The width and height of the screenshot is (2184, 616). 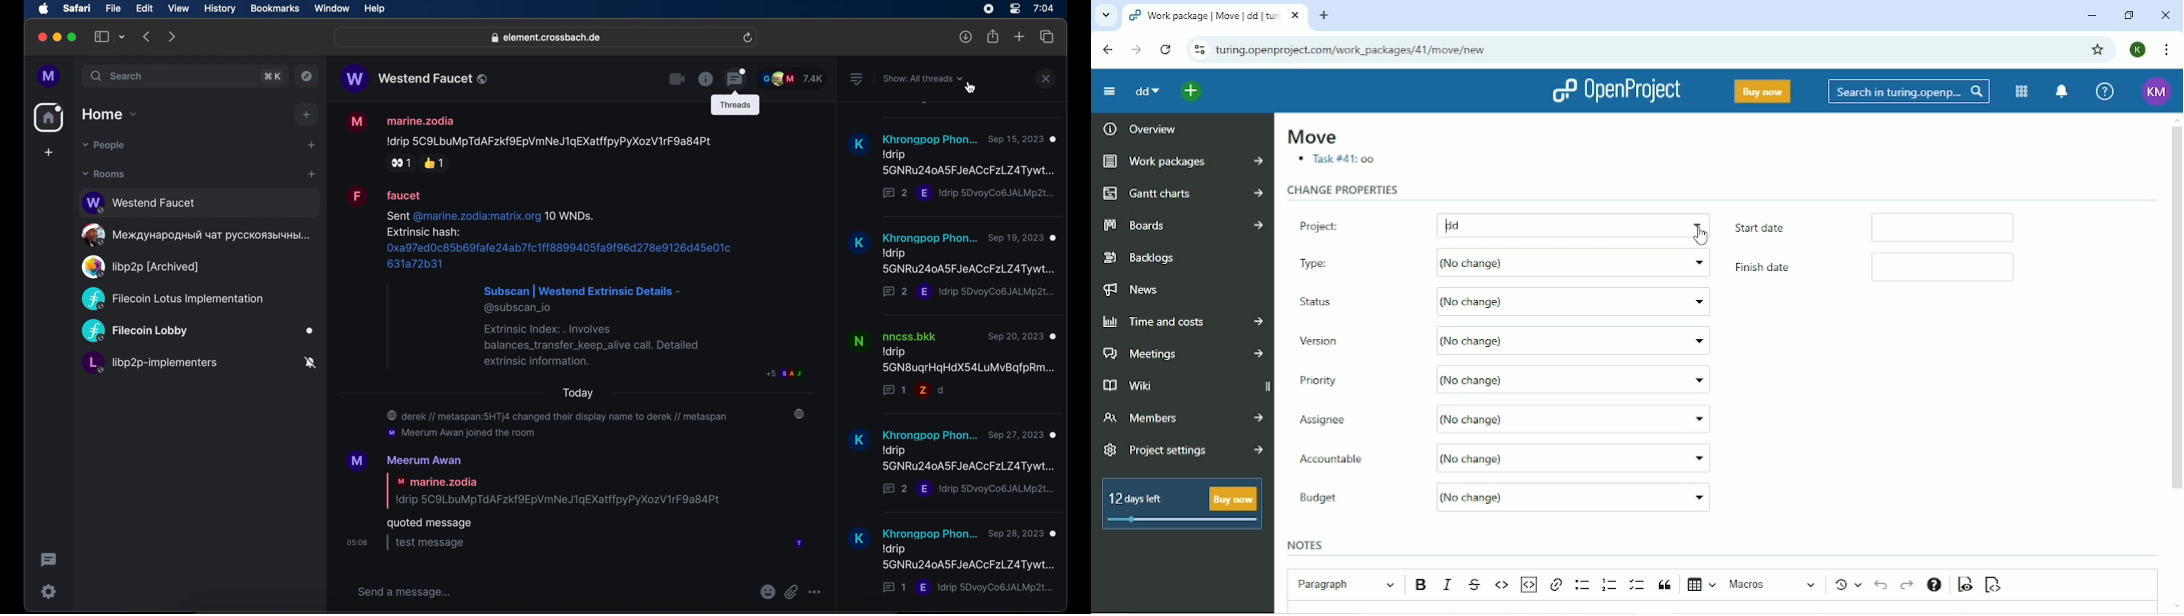 What do you see at coordinates (930, 140) in the screenshot?
I see `Khrongpop Phon...` at bounding box center [930, 140].